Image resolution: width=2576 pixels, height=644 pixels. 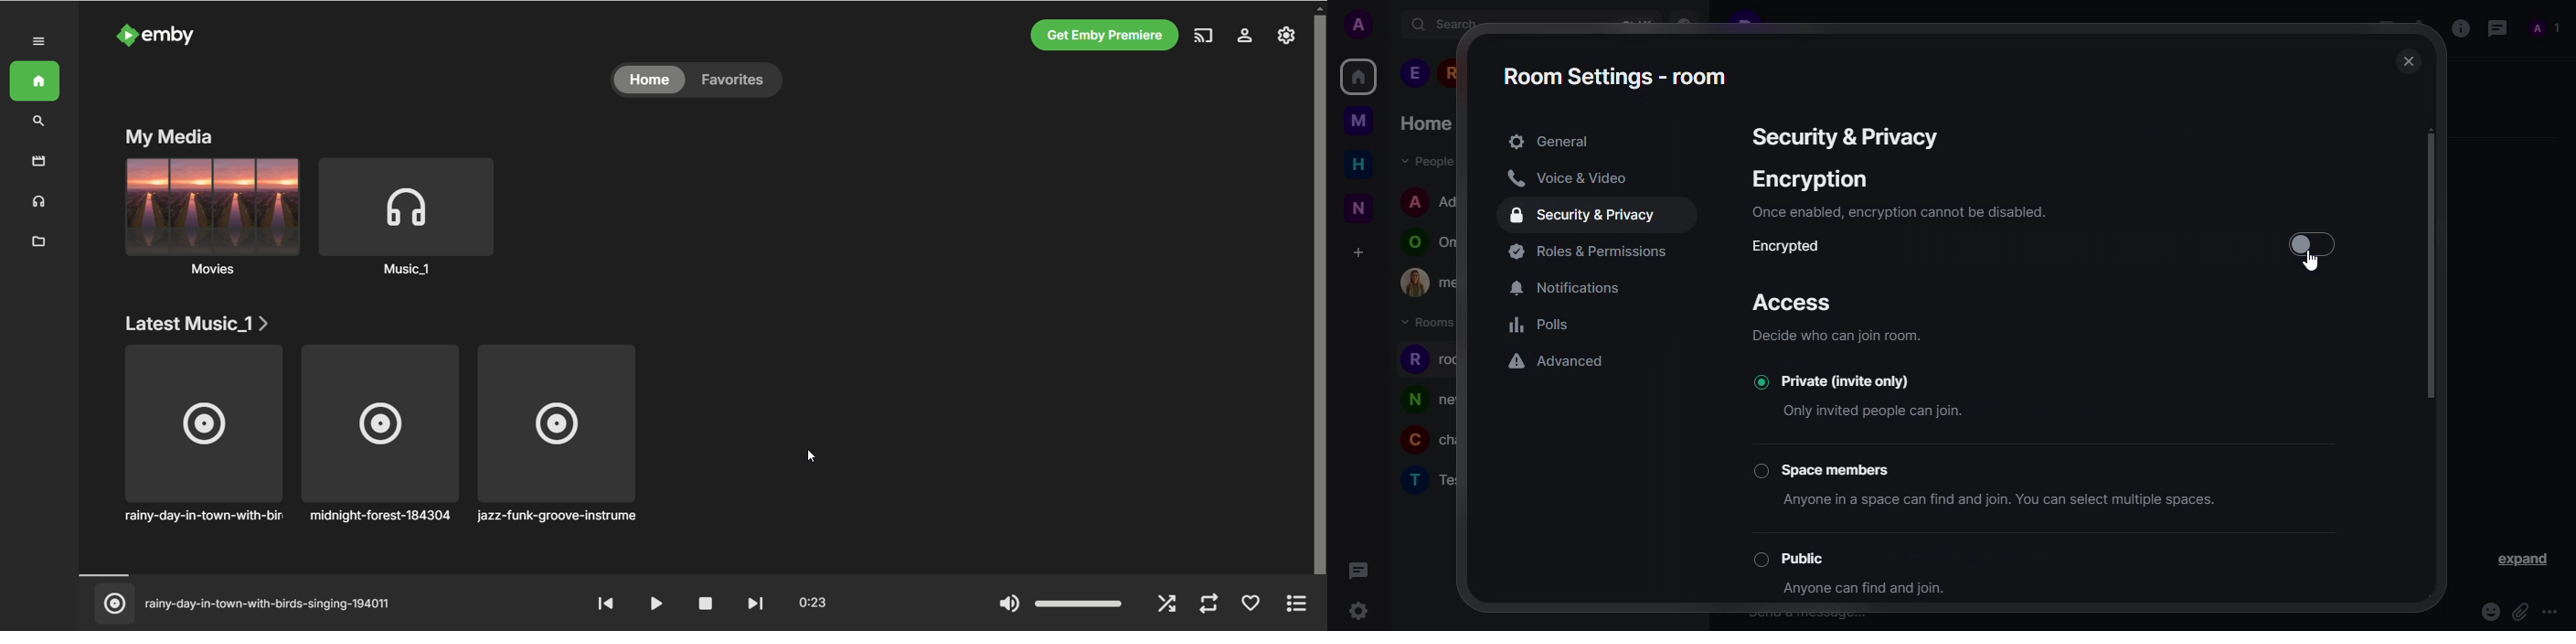 I want to click on more, so click(x=2553, y=612).